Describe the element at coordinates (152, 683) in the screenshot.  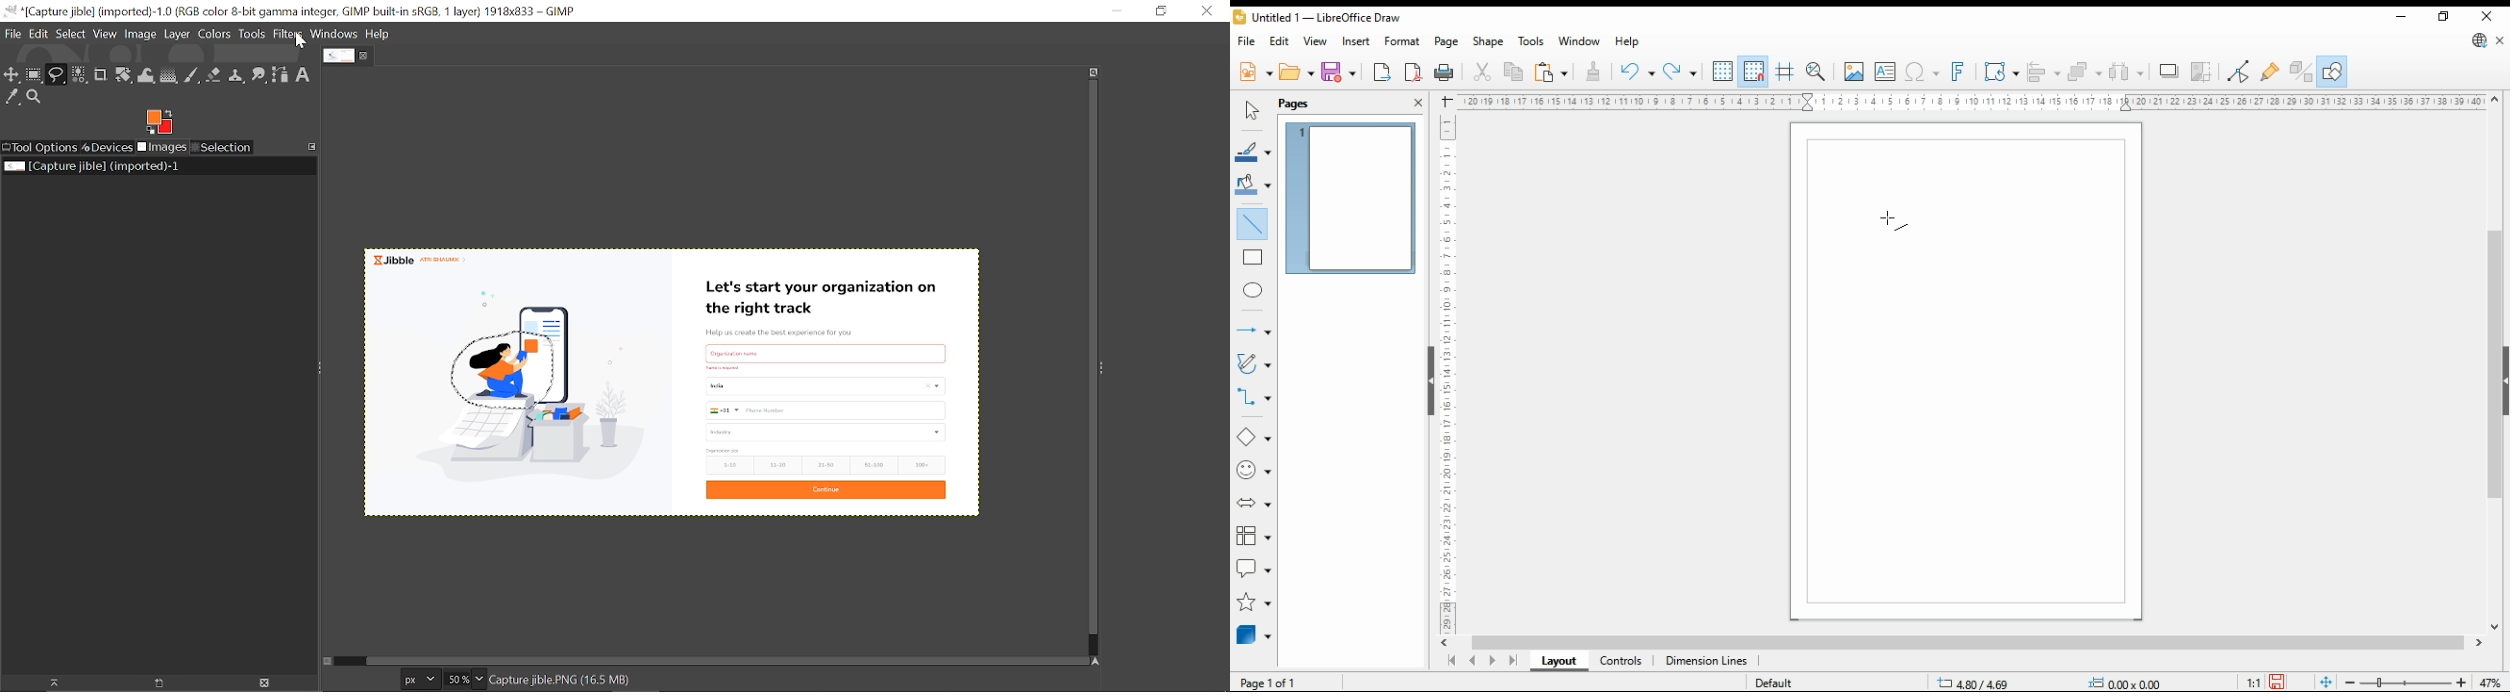
I see `open new display` at that location.